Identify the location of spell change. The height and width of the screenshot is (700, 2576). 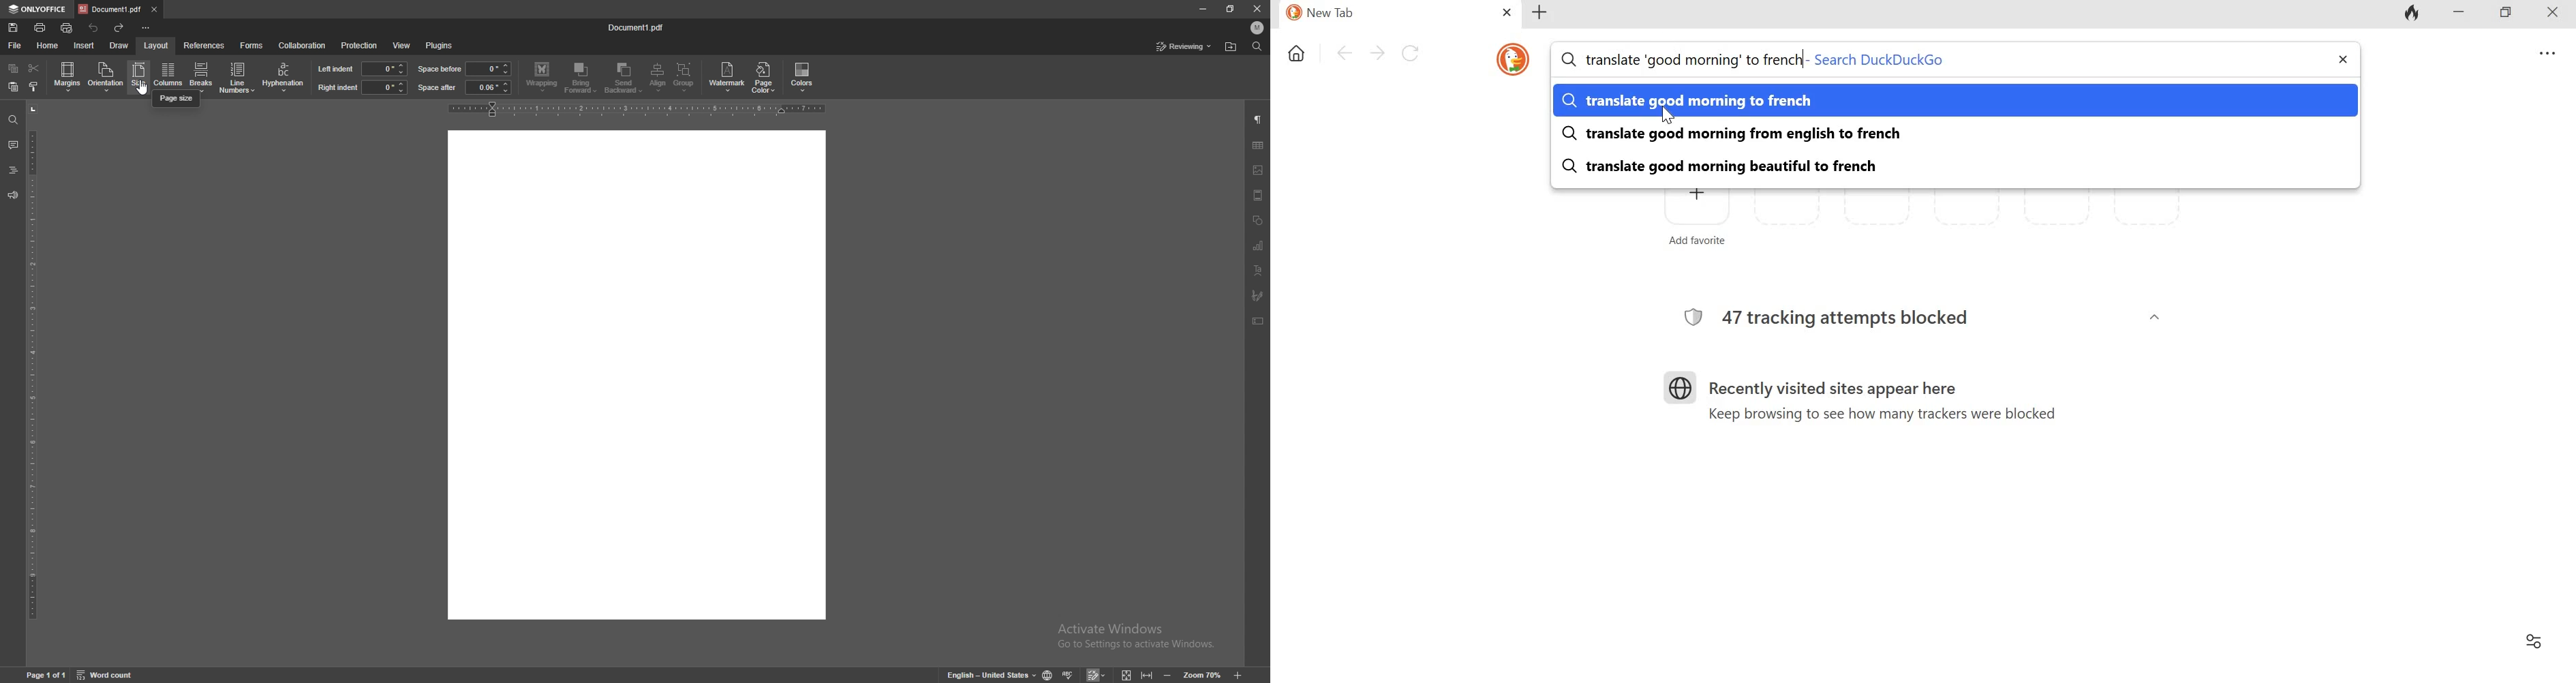
(1069, 674).